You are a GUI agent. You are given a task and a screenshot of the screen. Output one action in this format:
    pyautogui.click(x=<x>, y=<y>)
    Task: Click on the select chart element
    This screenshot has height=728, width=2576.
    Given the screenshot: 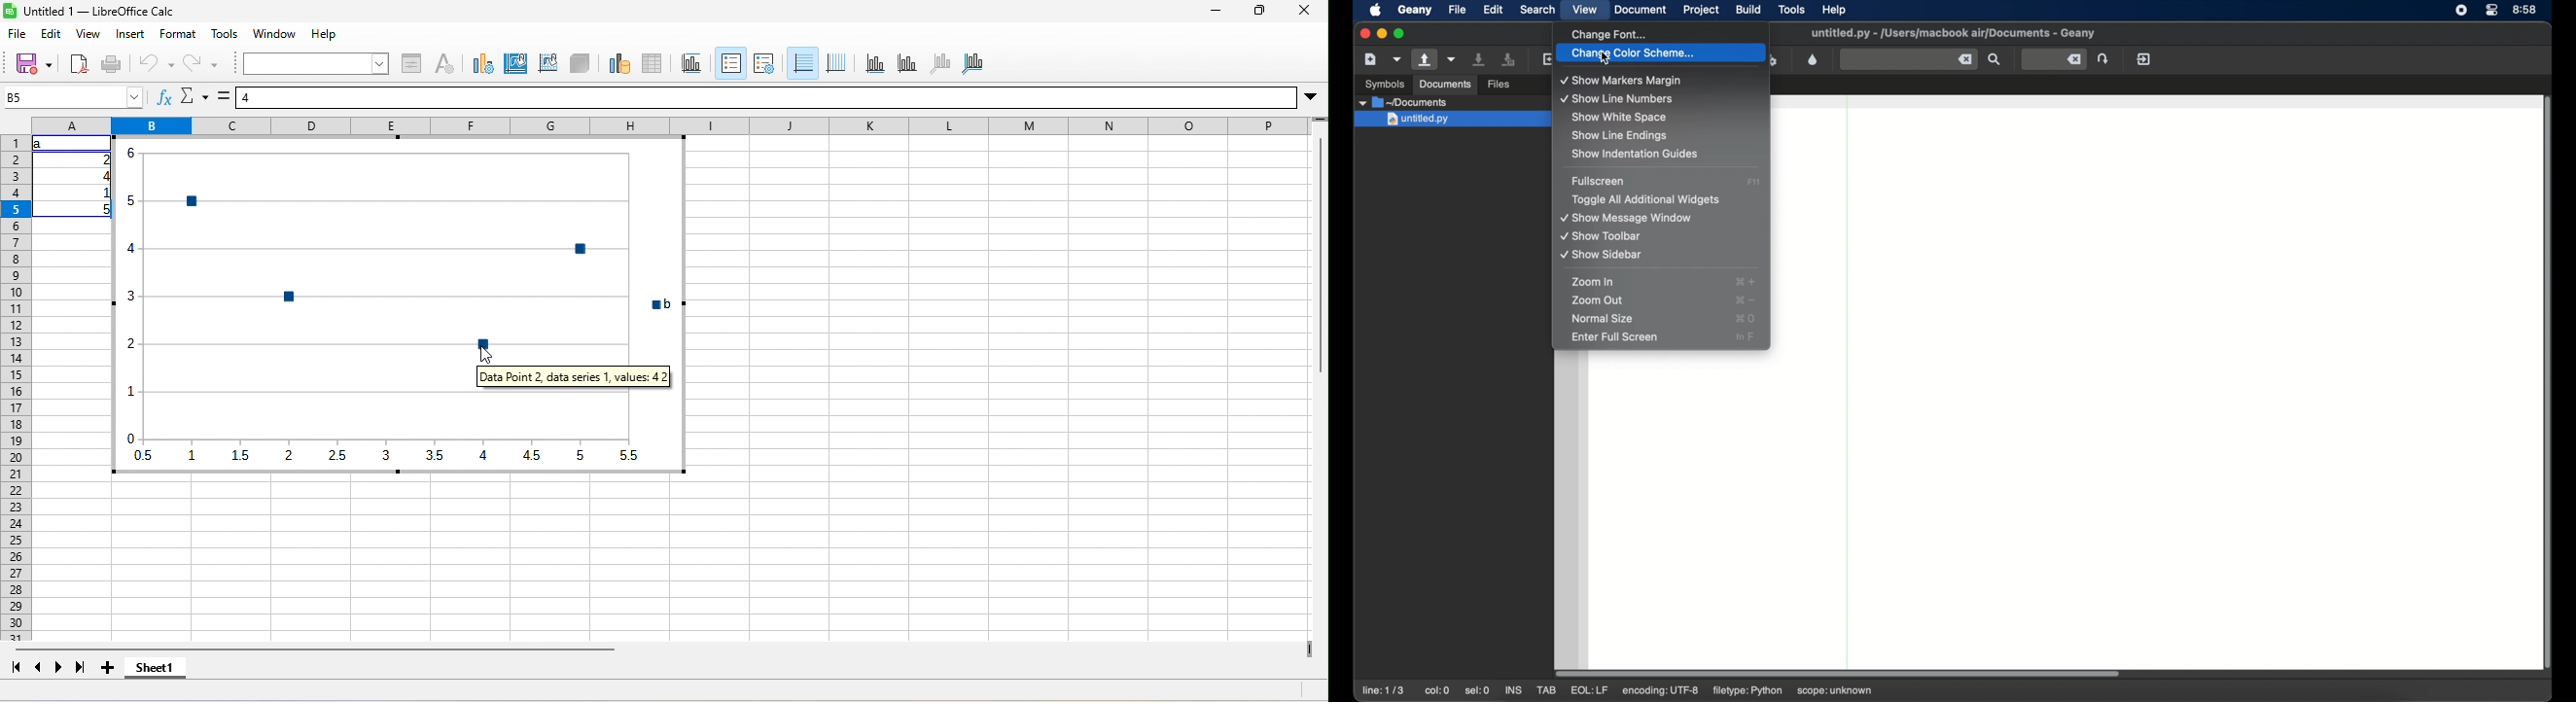 What is the action you would take?
    pyautogui.click(x=317, y=63)
    